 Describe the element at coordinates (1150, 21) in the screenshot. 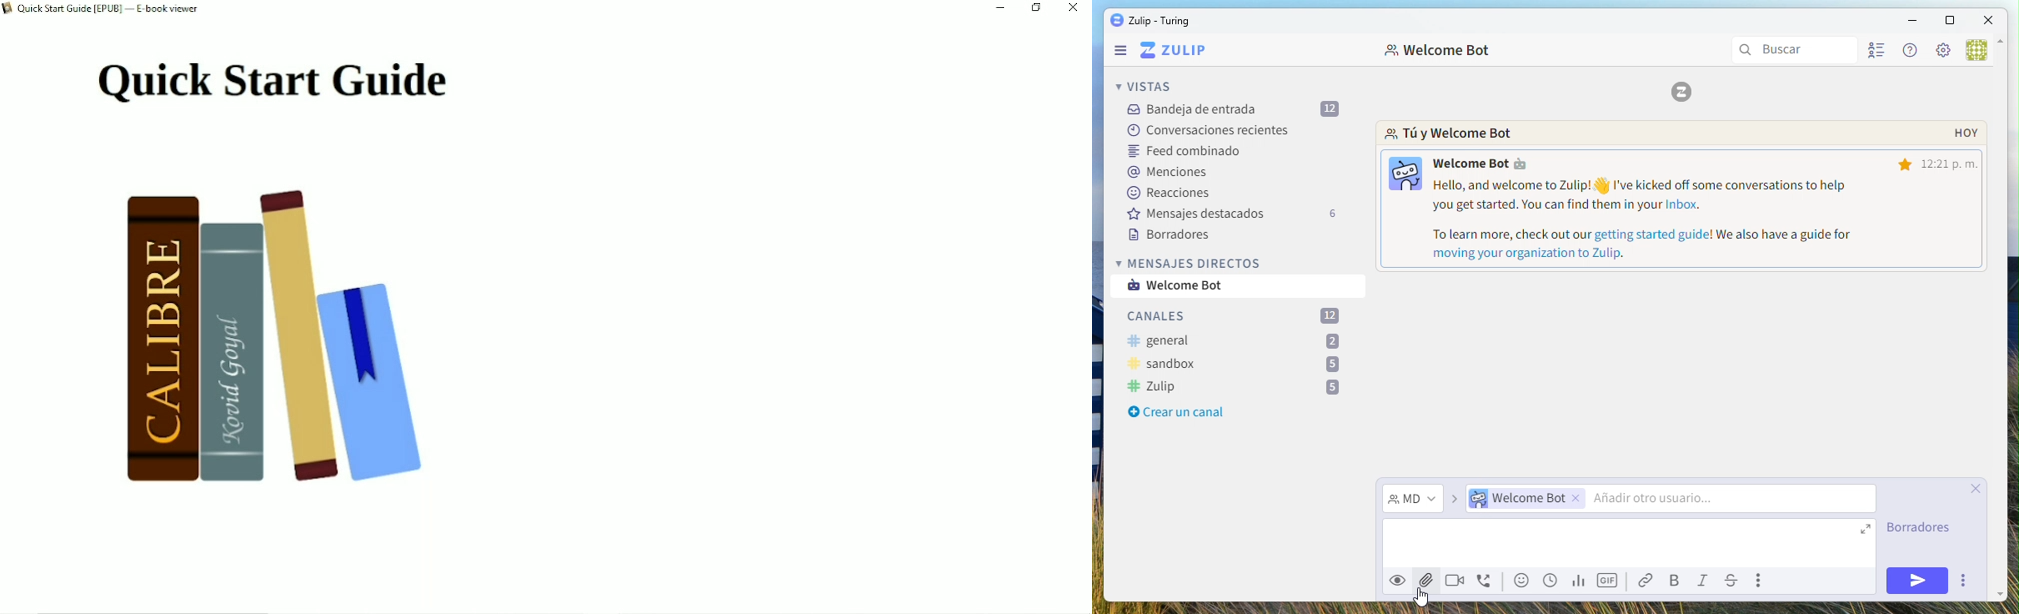

I see `Zulip` at that location.